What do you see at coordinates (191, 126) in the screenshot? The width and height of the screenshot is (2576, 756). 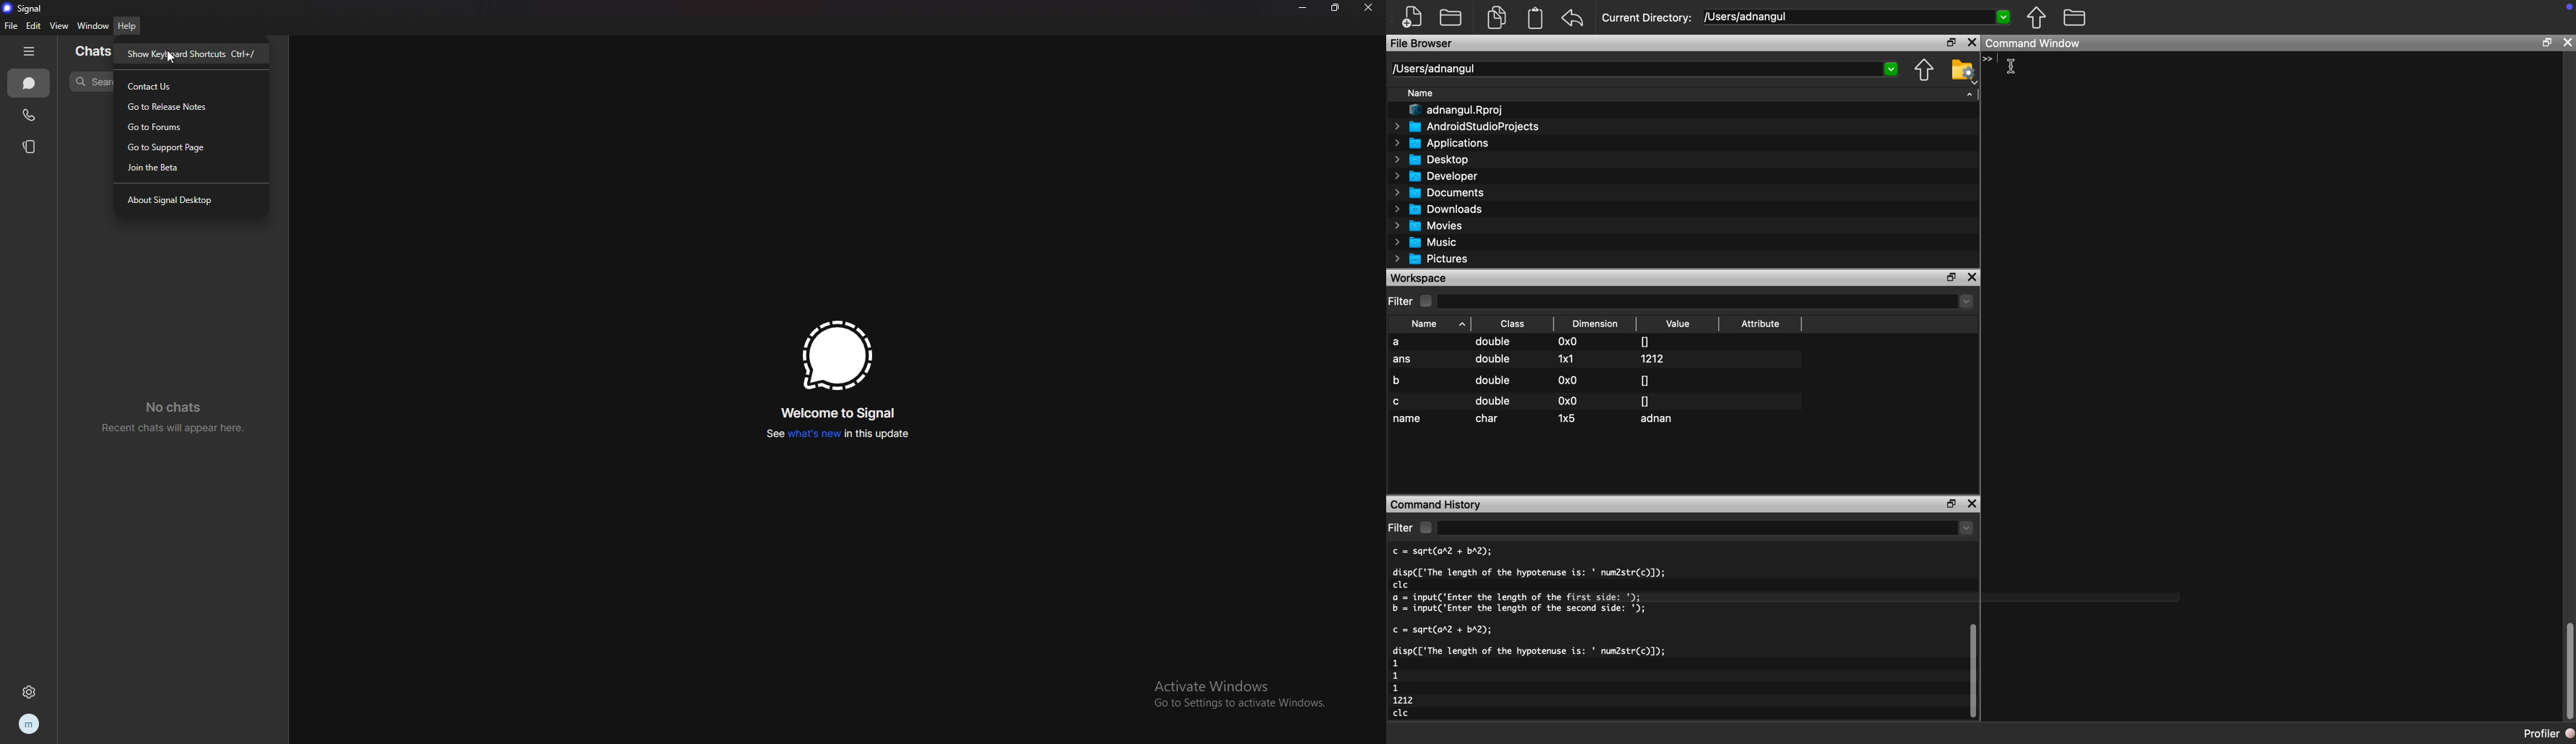 I see `forums` at bounding box center [191, 126].